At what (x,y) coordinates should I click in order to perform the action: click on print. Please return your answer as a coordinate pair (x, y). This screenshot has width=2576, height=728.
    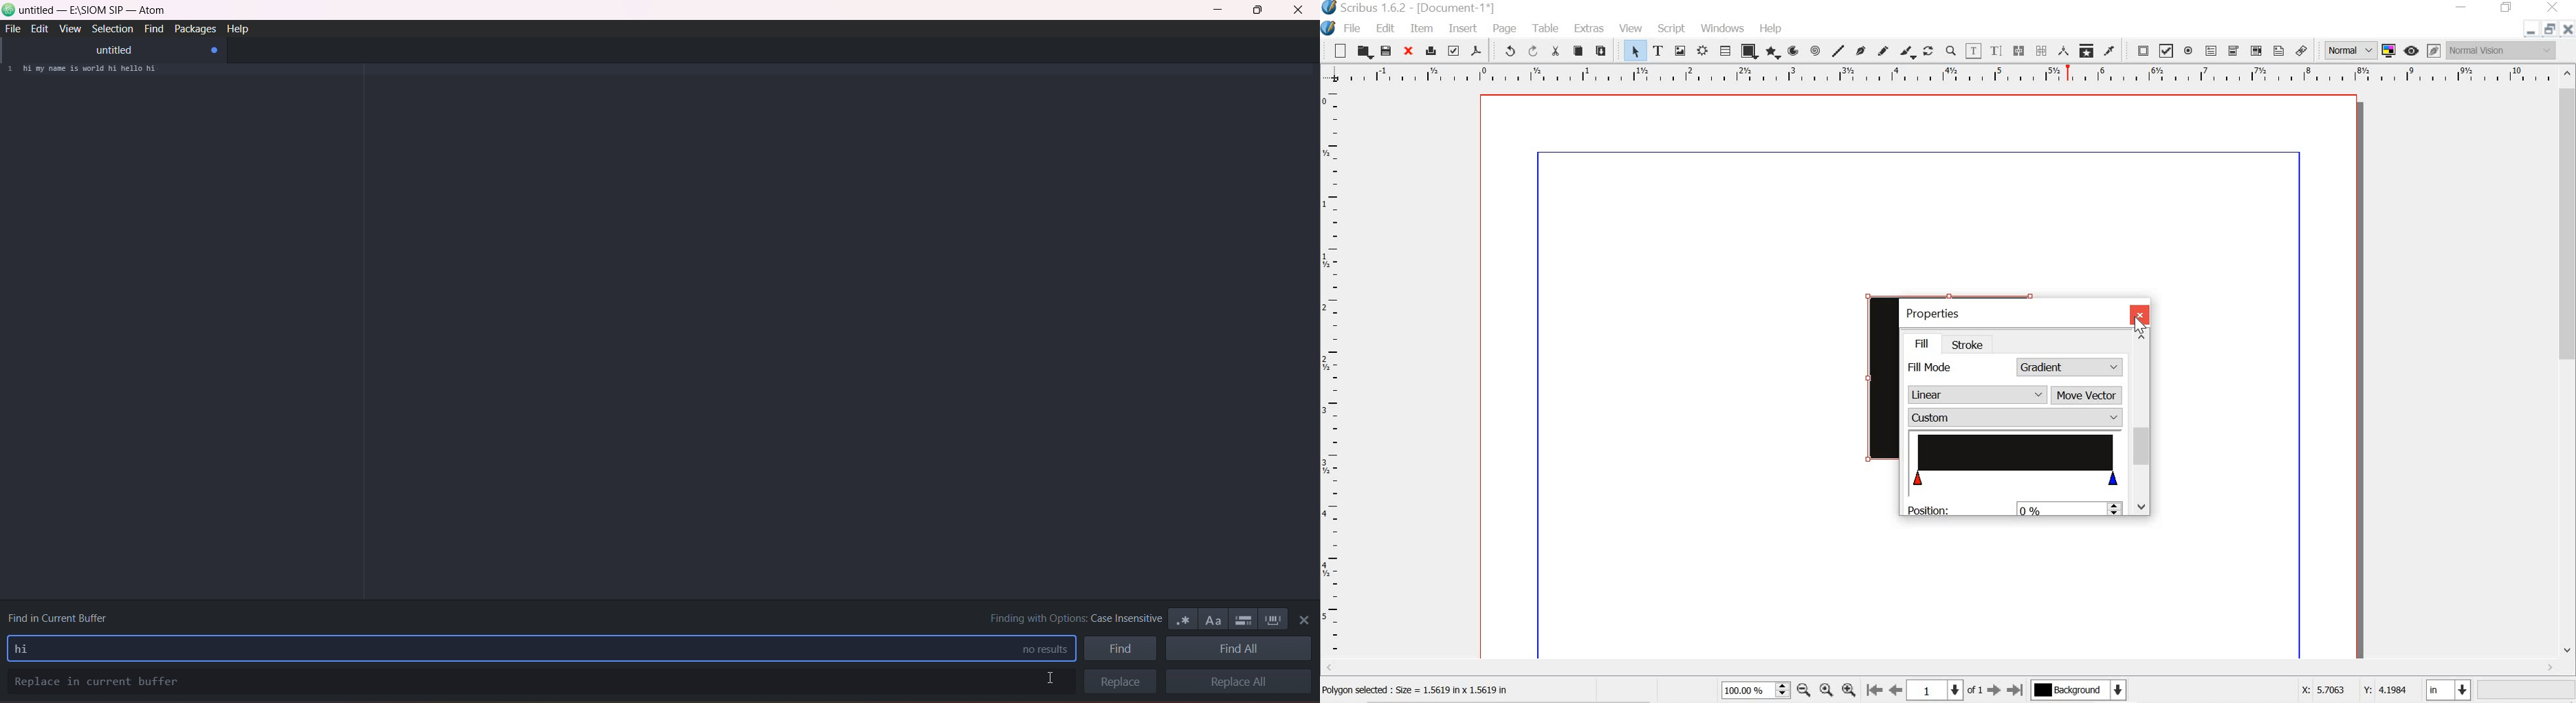
    Looking at the image, I should click on (1431, 50).